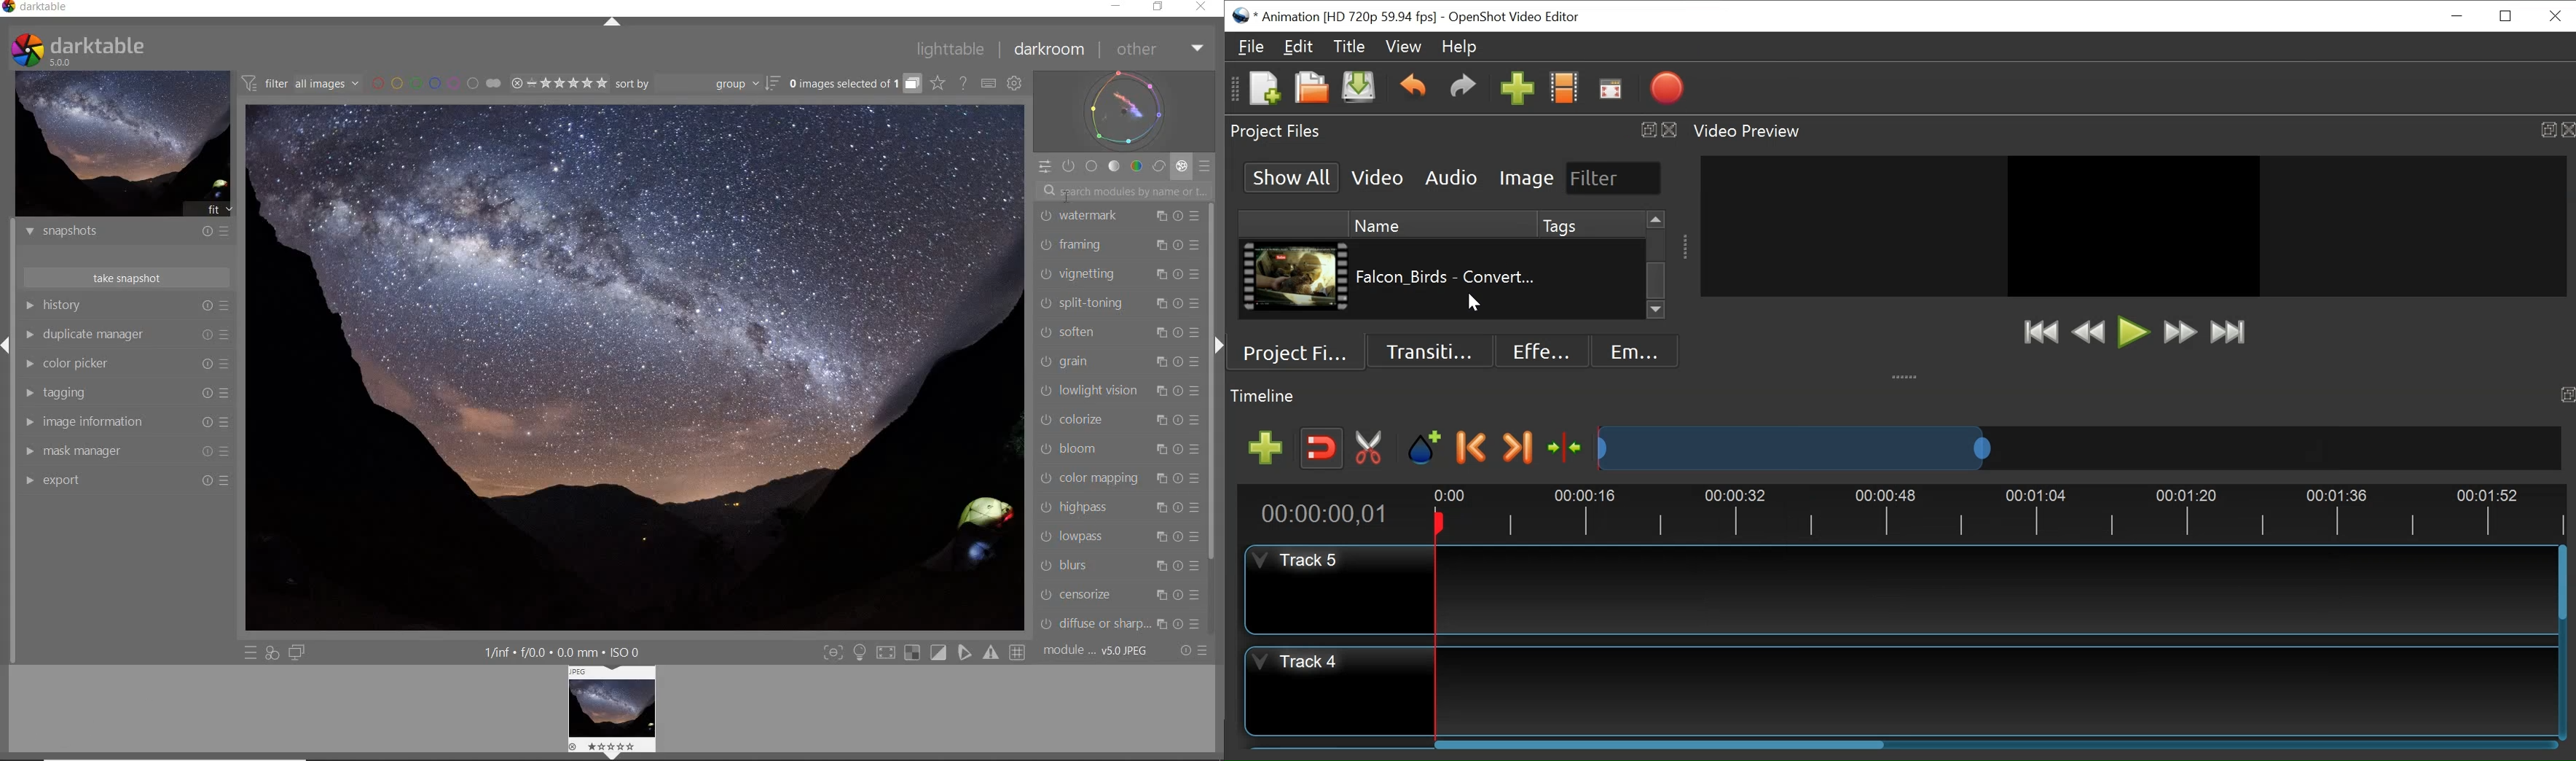 This screenshot has width=2576, height=784. I want to click on HELP ONLINE, so click(962, 83).